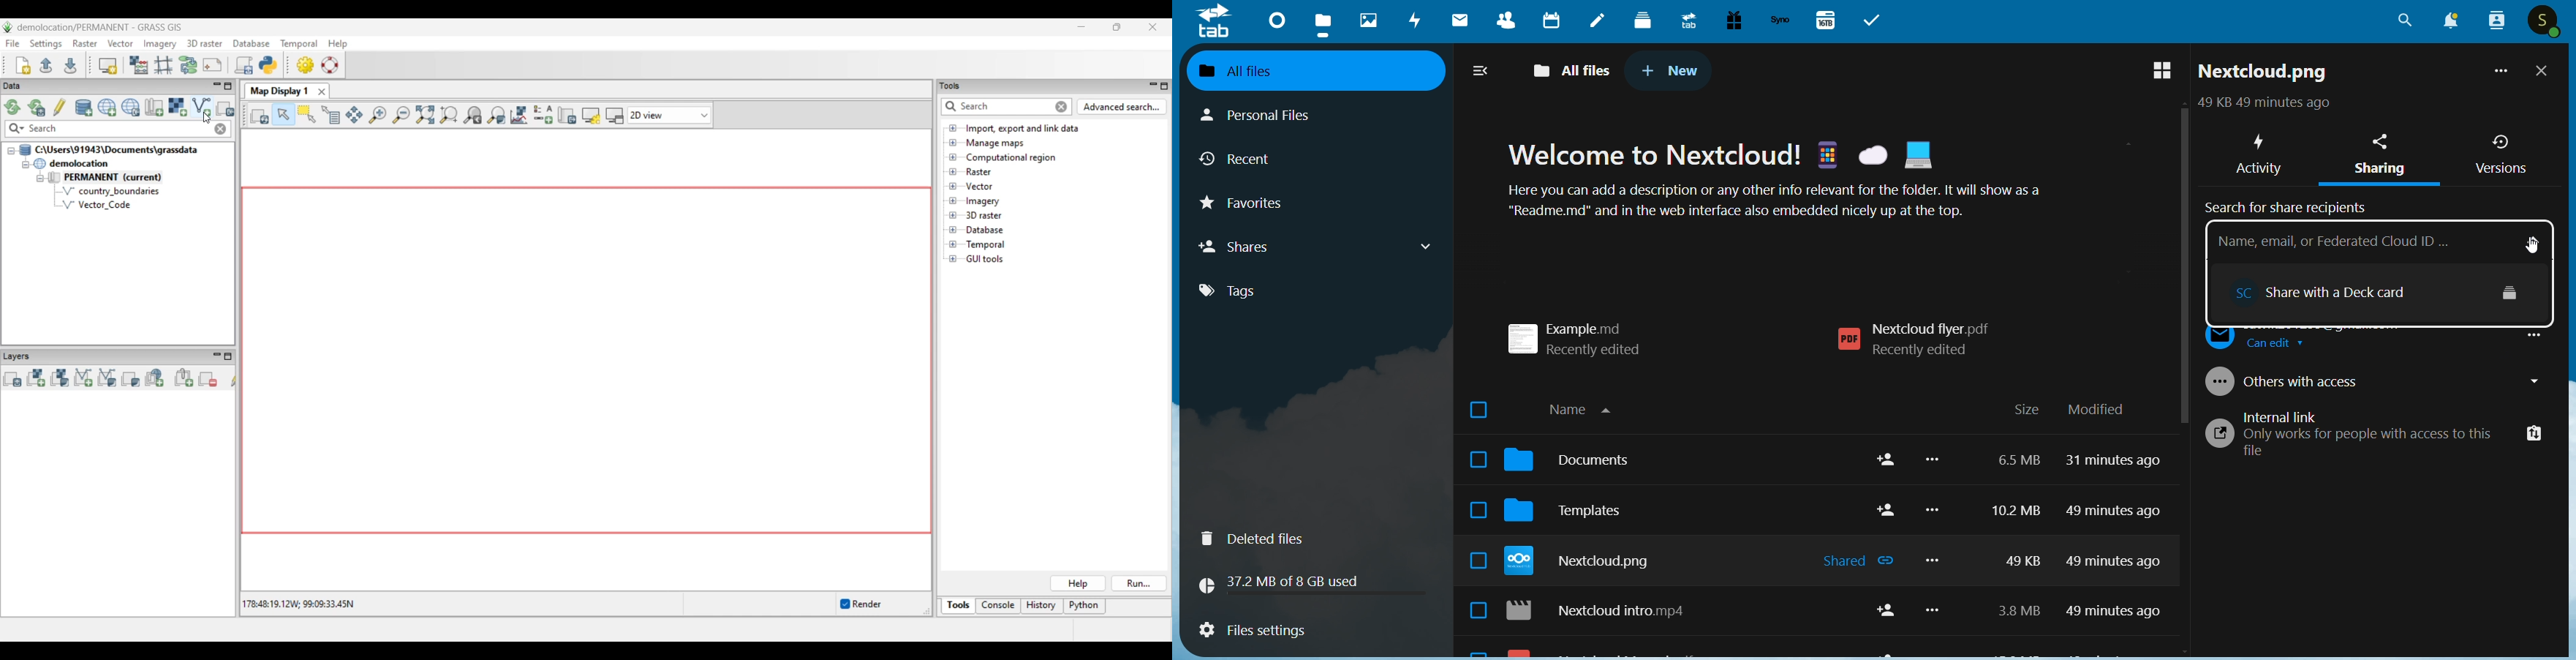 The height and width of the screenshot is (672, 2576). Describe the element at coordinates (2536, 237) in the screenshot. I see `dropdown` at that location.